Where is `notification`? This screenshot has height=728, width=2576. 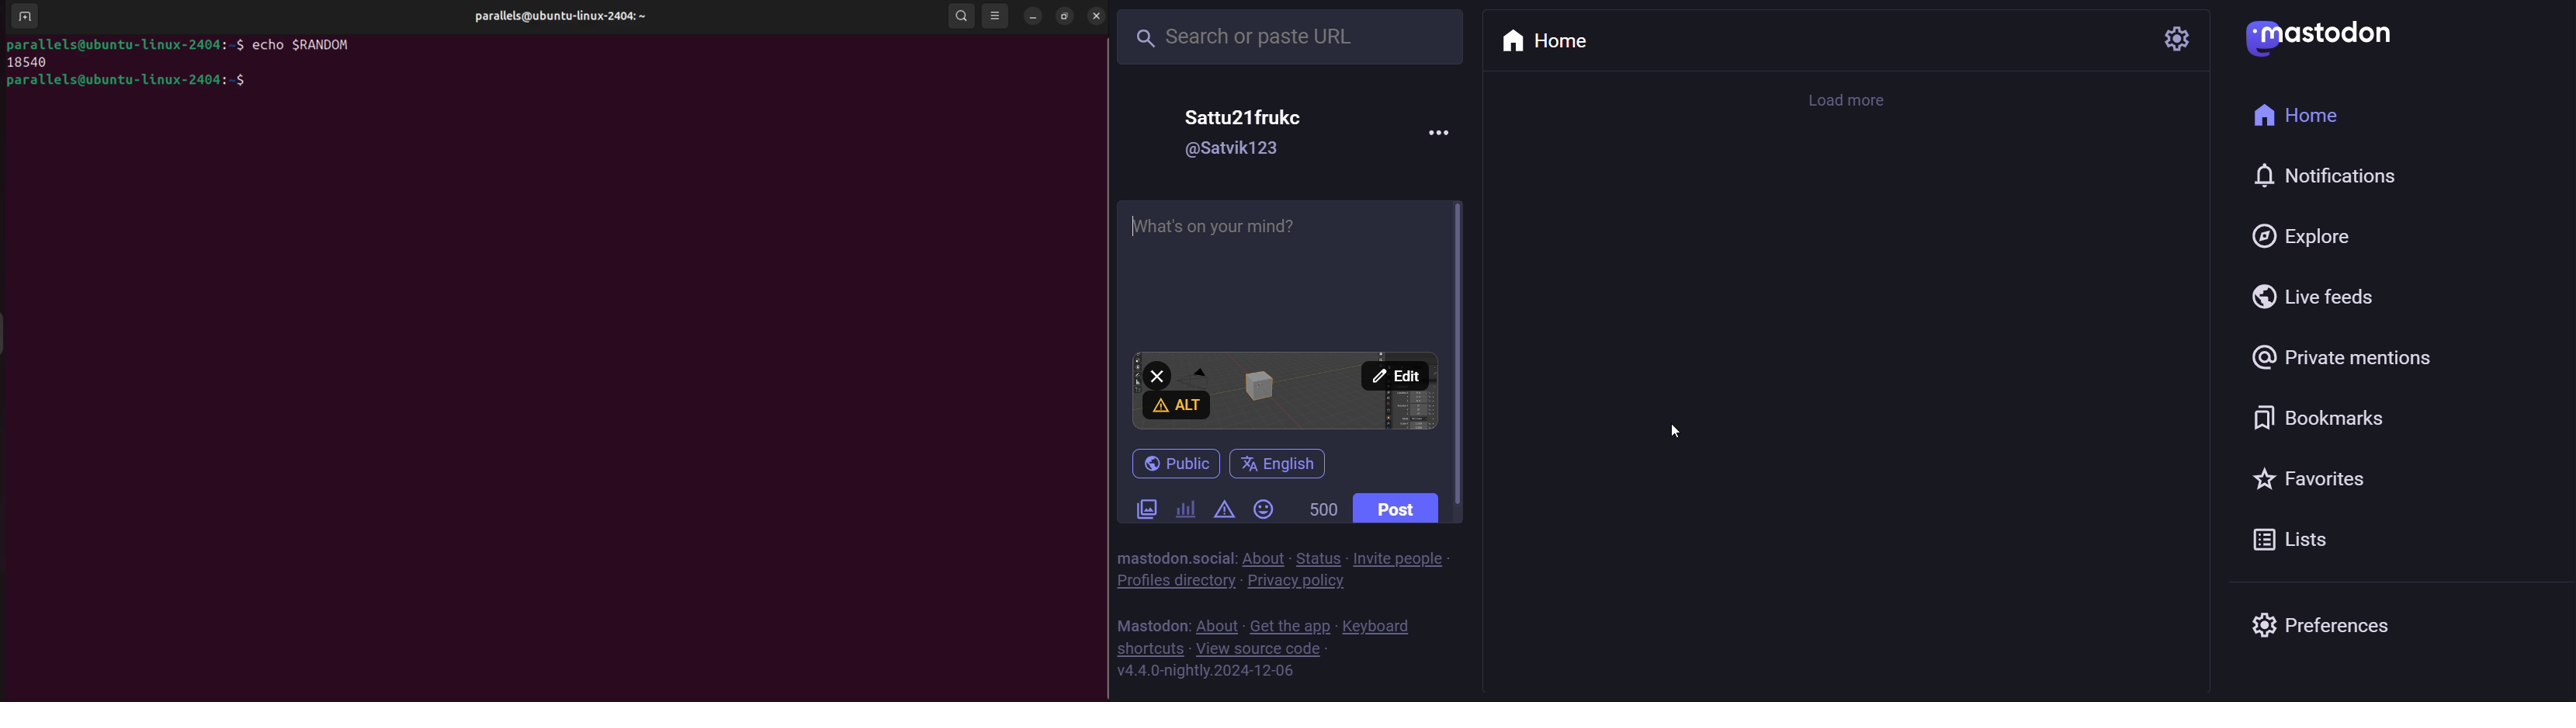
notification is located at coordinates (2325, 178).